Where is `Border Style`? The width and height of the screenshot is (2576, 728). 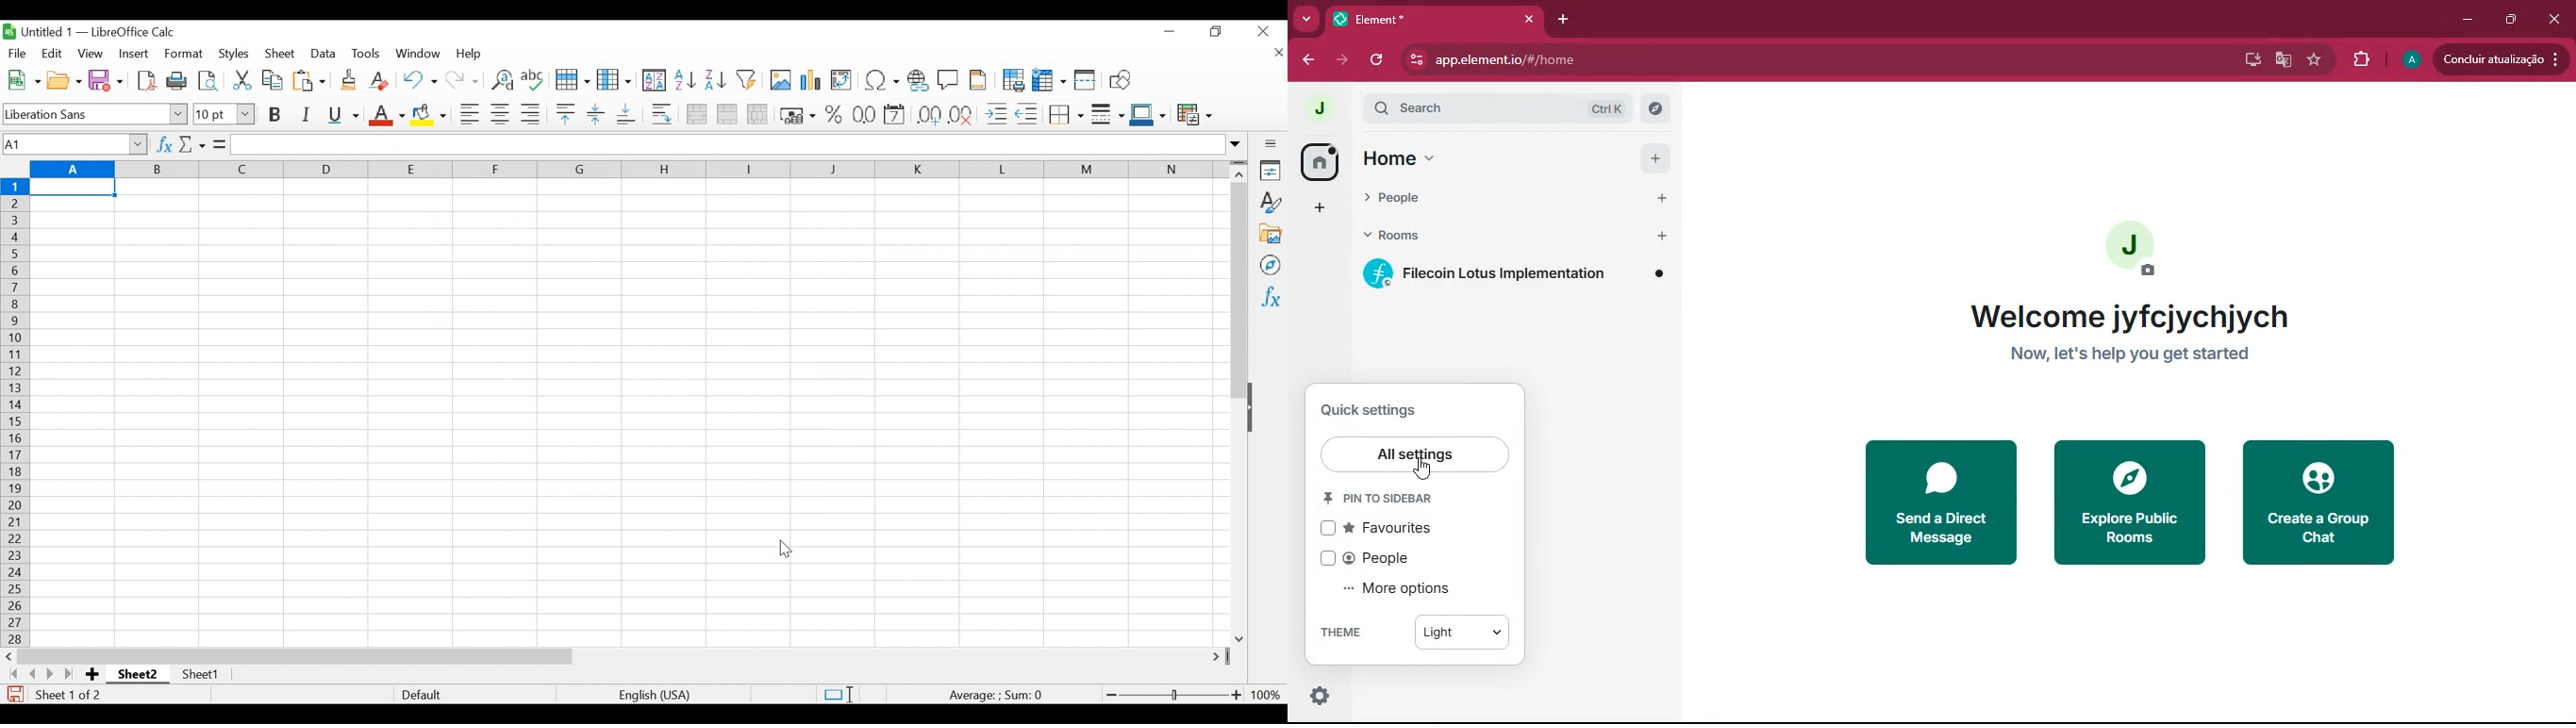 Border Style is located at coordinates (1108, 116).